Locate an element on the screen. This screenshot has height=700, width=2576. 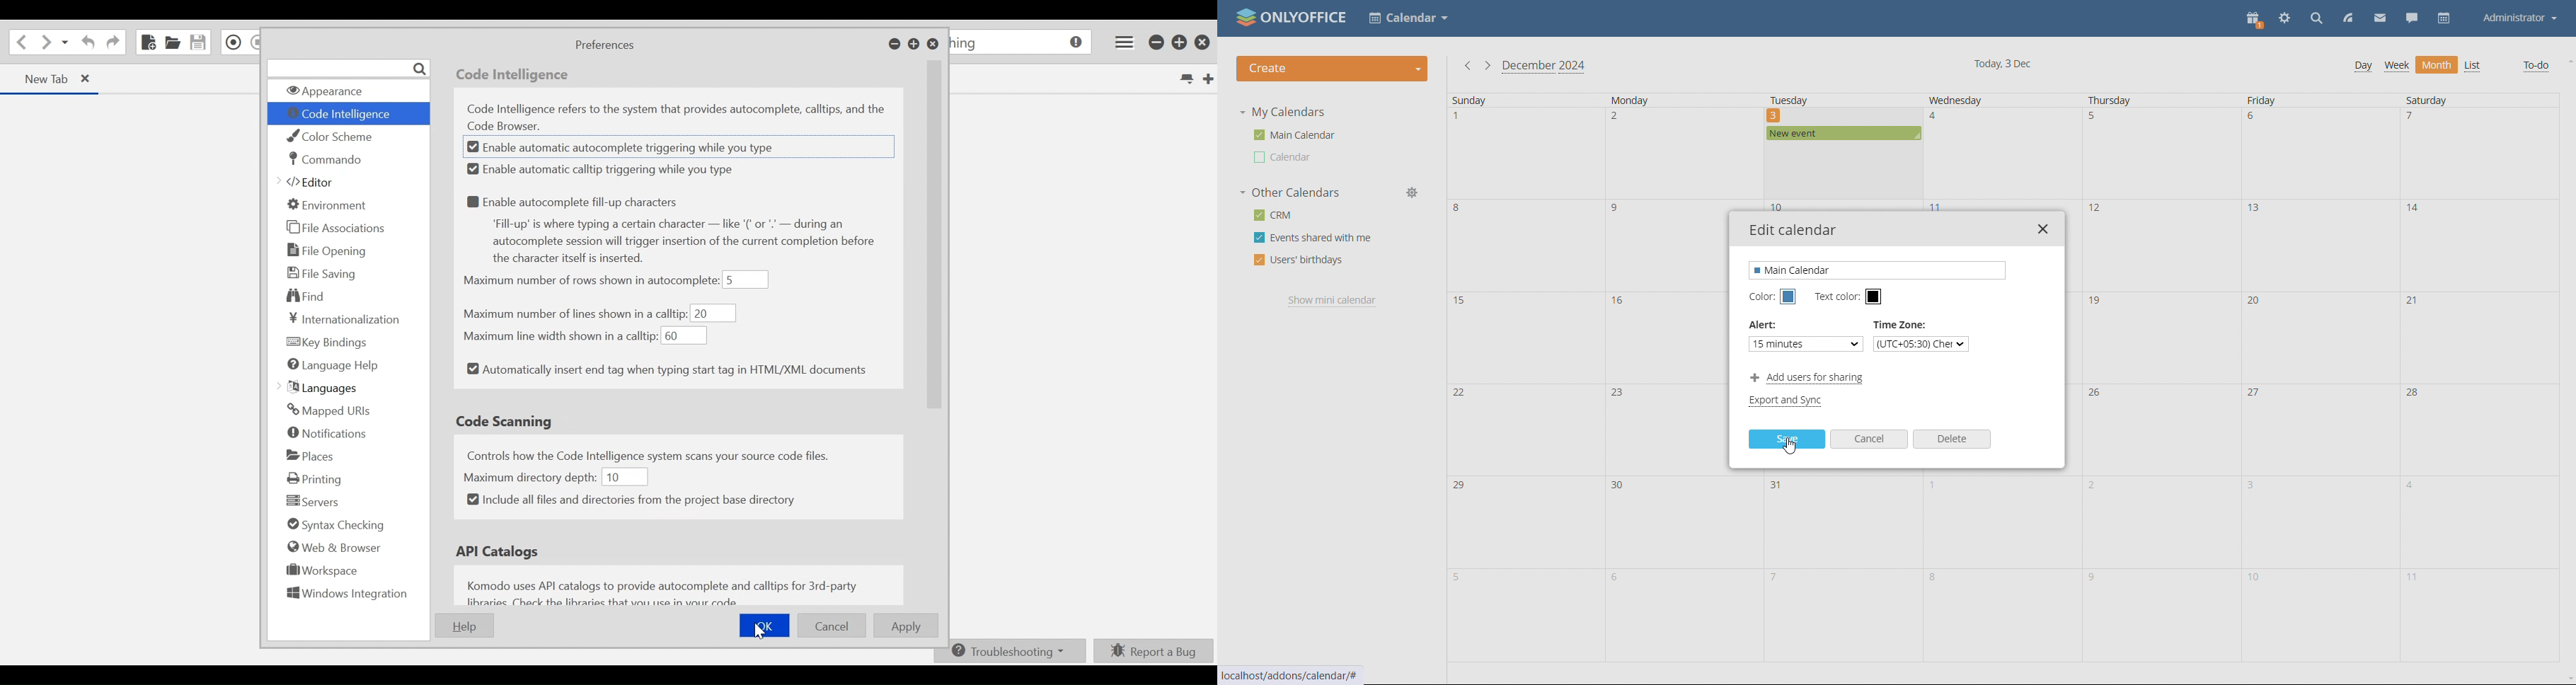
Web & Browser is located at coordinates (333, 547).